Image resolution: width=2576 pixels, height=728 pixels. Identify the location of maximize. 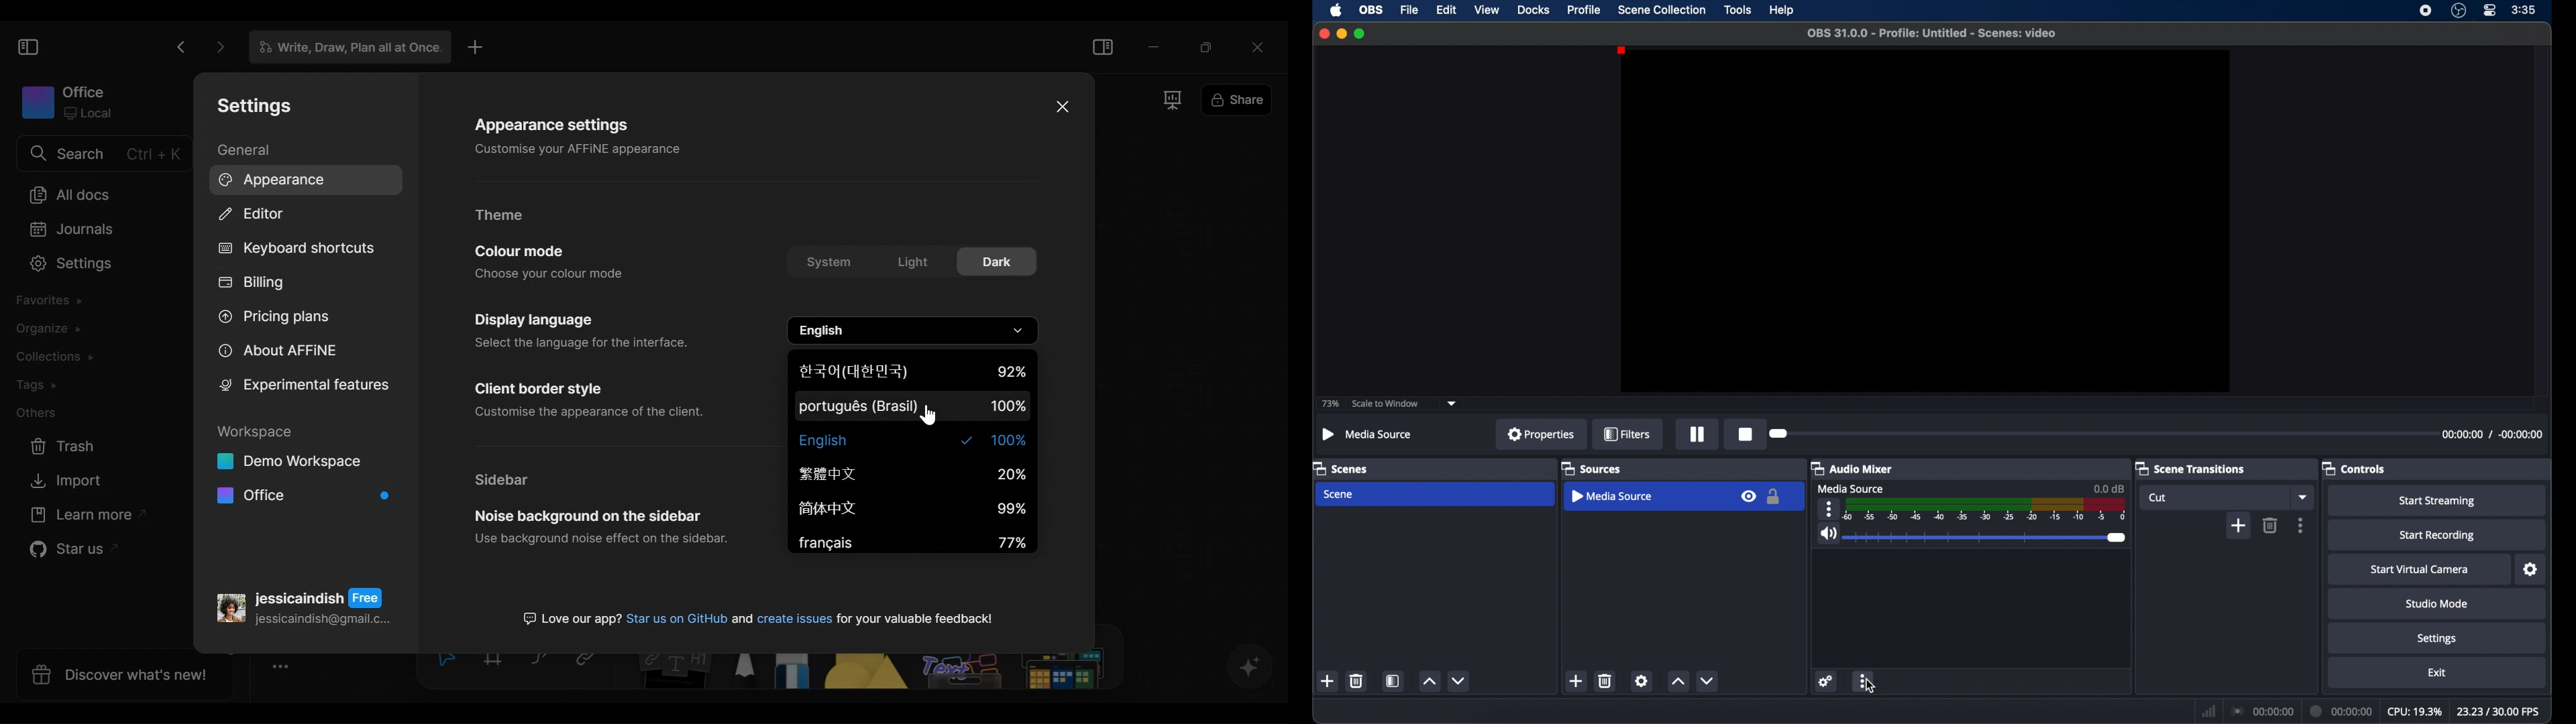
(1360, 34).